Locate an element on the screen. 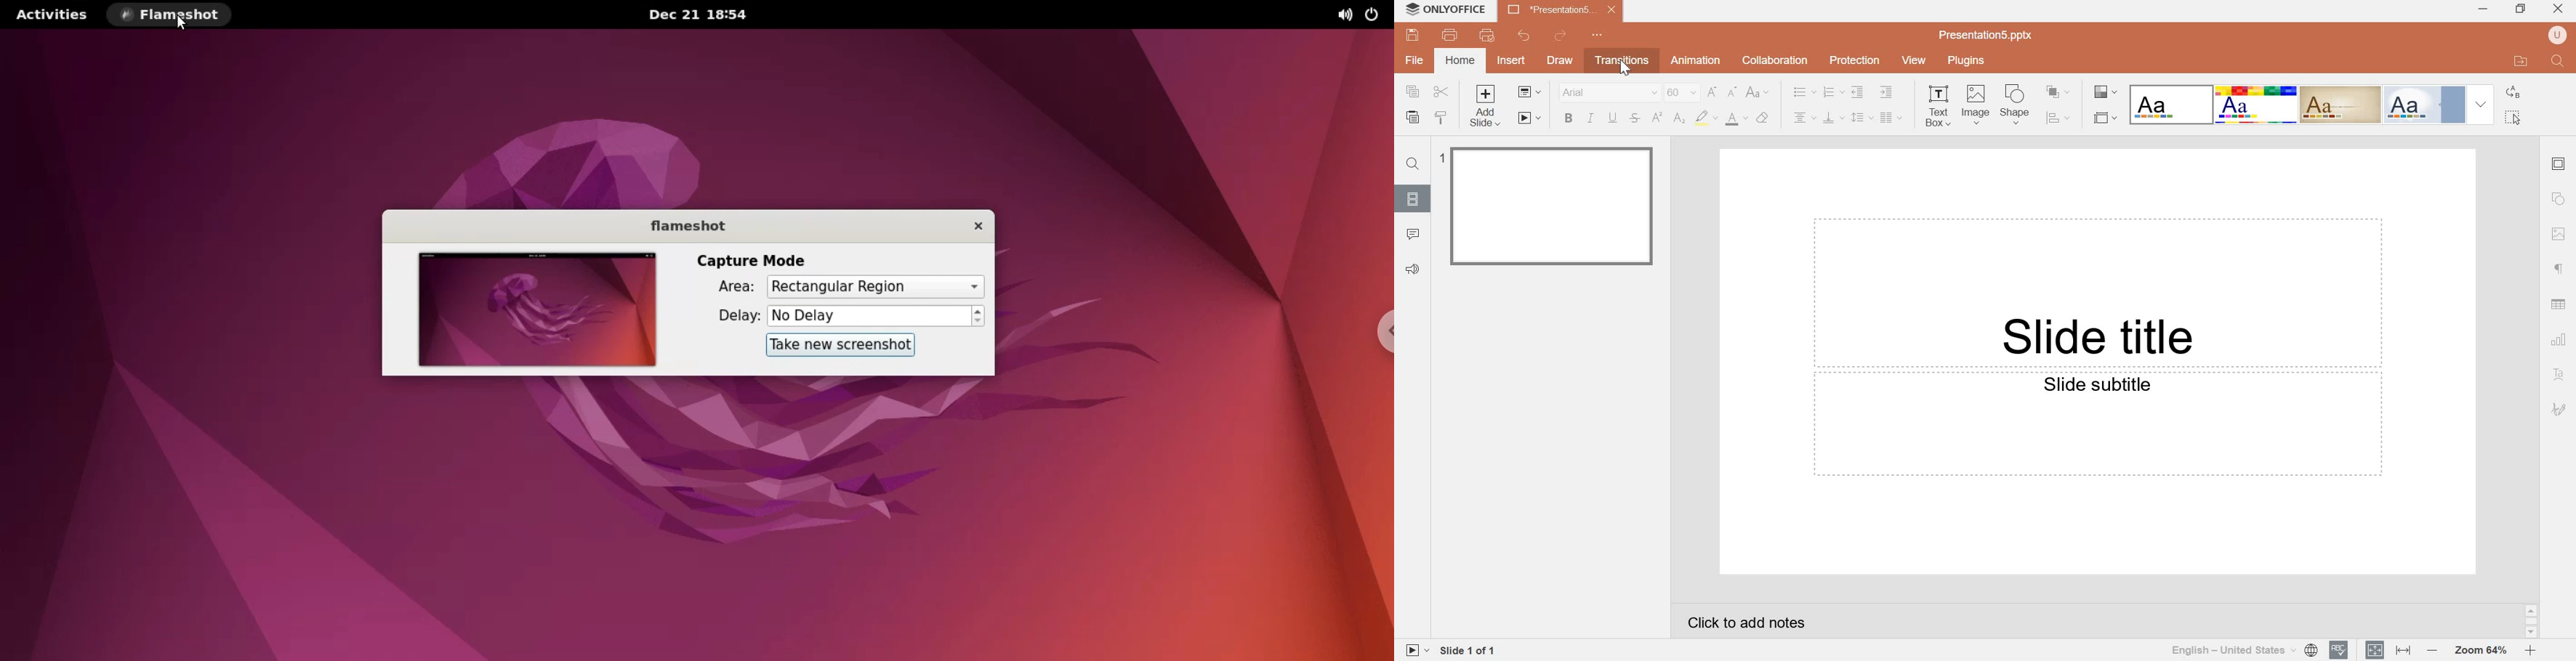  Horizontal align is located at coordinates (1800, 116).